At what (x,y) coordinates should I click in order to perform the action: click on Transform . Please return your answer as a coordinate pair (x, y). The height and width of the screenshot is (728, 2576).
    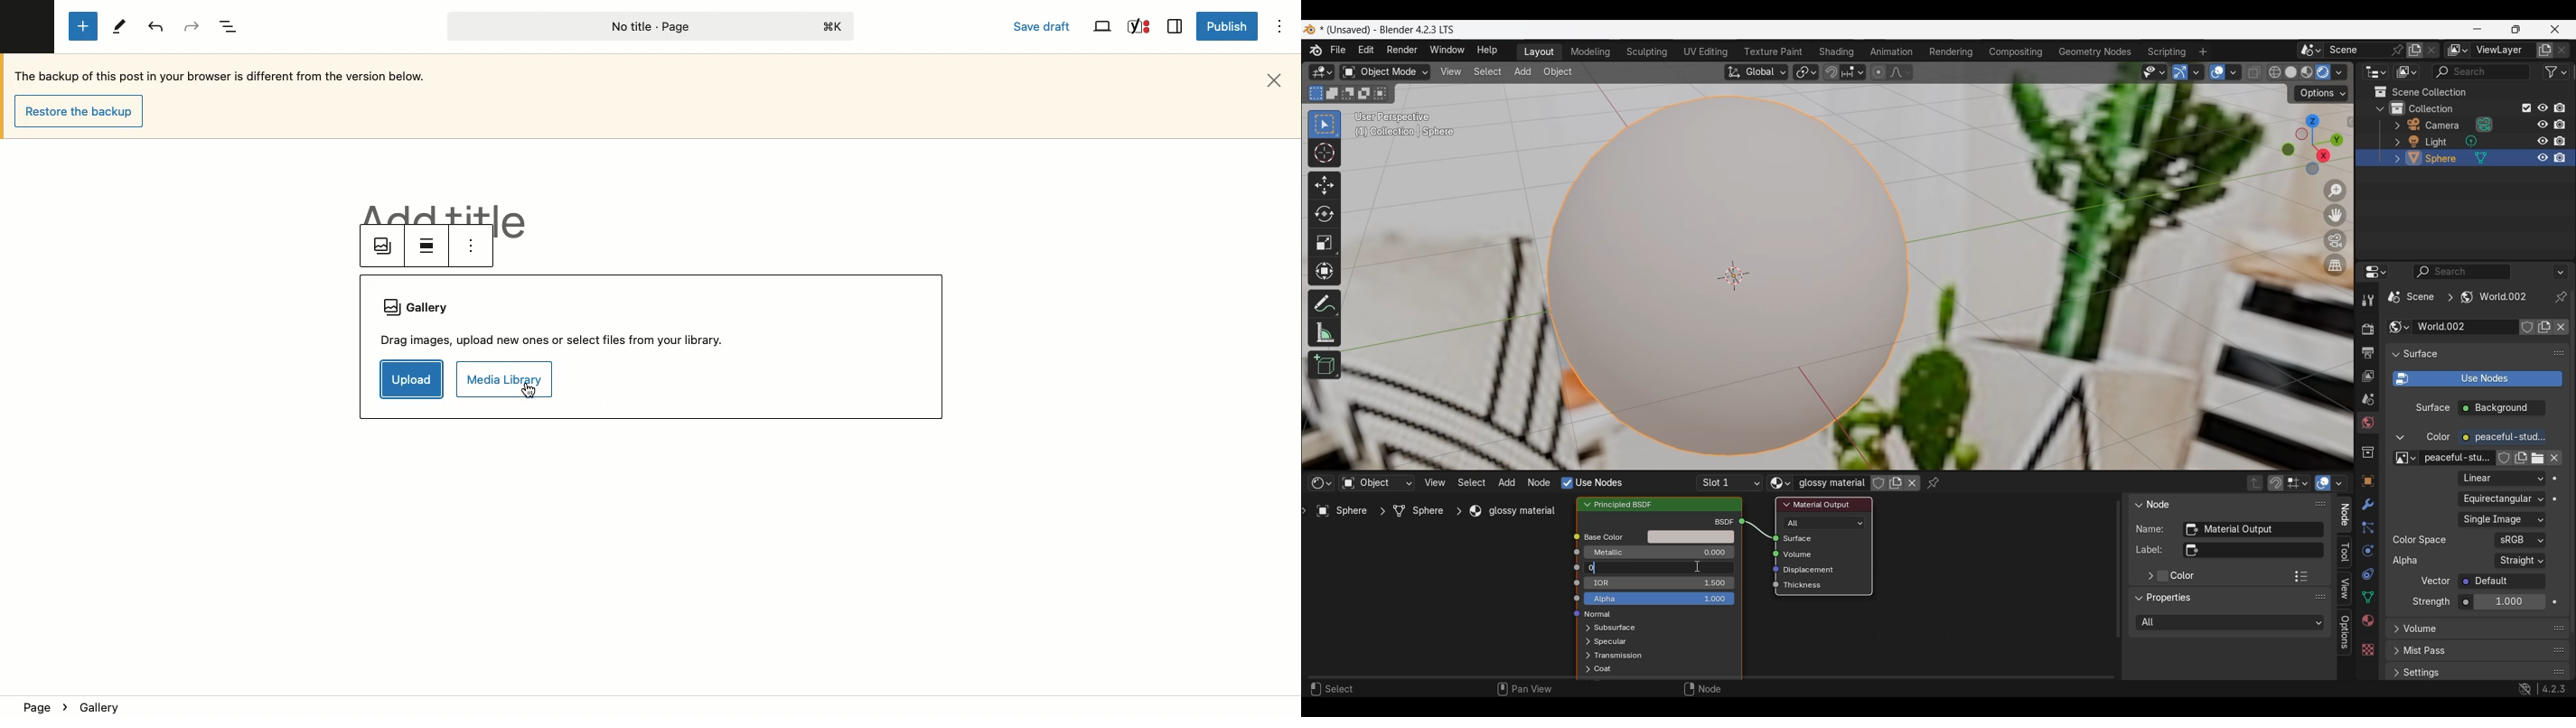
    Looking at the image, I should click on (1324, 272).